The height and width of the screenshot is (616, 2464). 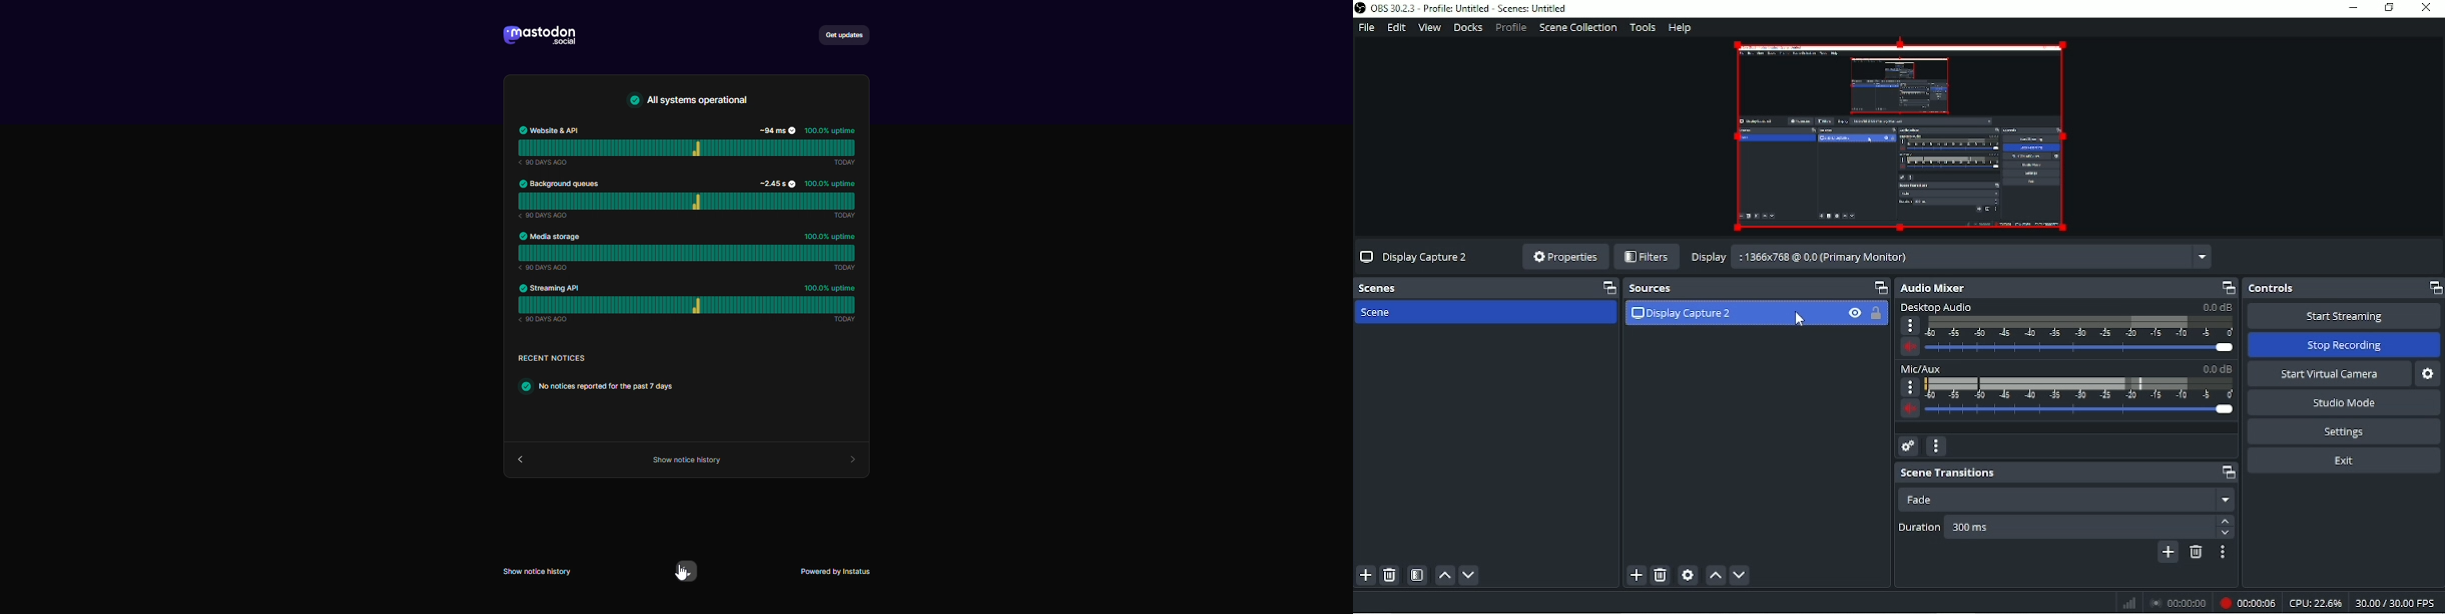 What do you see at coordinates (2245, 603) in the screenshot?
I see `Recording 00:00:06` at bounding box center [2245, 603].